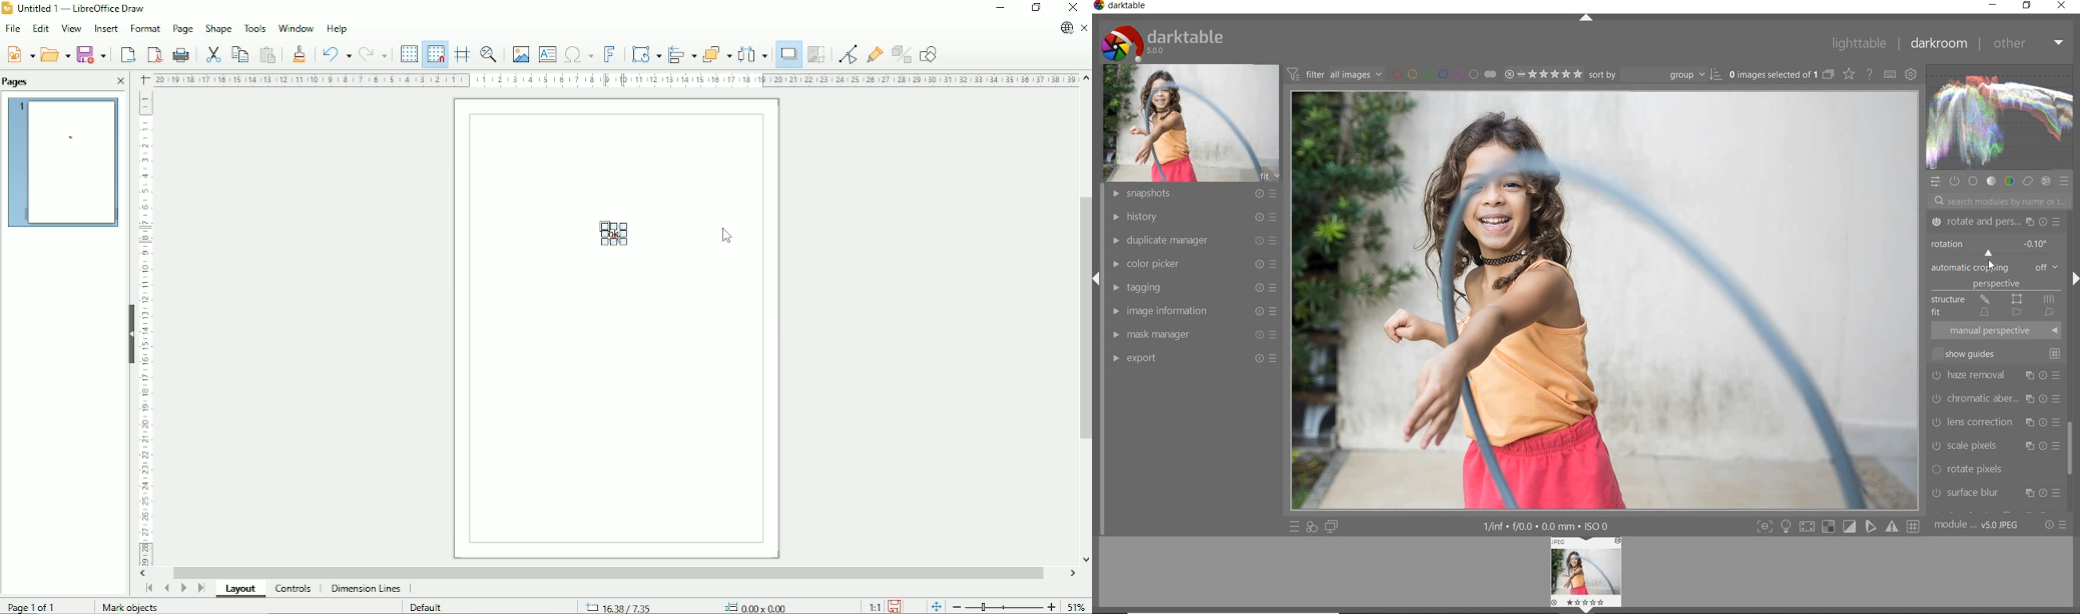  What do you see at coordinates (1828, 75) in the screenshot?
I see `collapse grouped images` at bounding box center [1828, 75].